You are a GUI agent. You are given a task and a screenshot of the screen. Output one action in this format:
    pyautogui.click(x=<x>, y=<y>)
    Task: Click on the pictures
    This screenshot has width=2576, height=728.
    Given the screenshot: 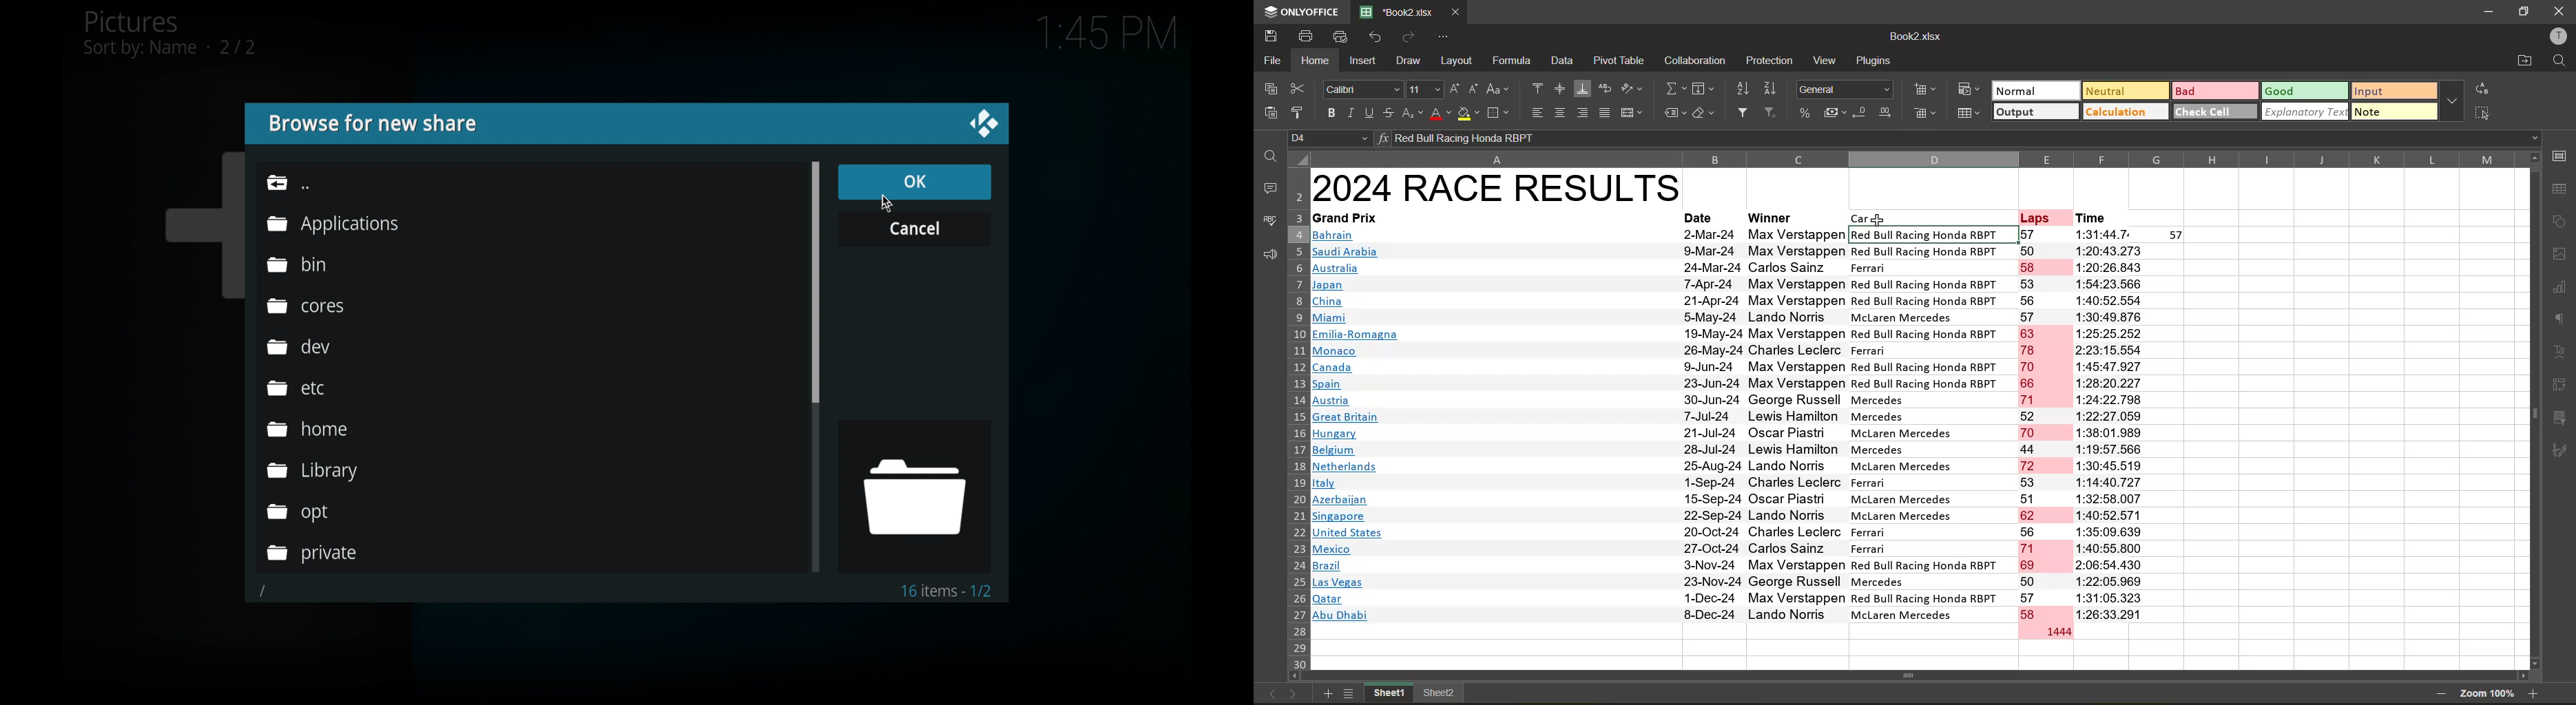 What is the action you would take?
    pyautogui.click(x=169, y=33)
    